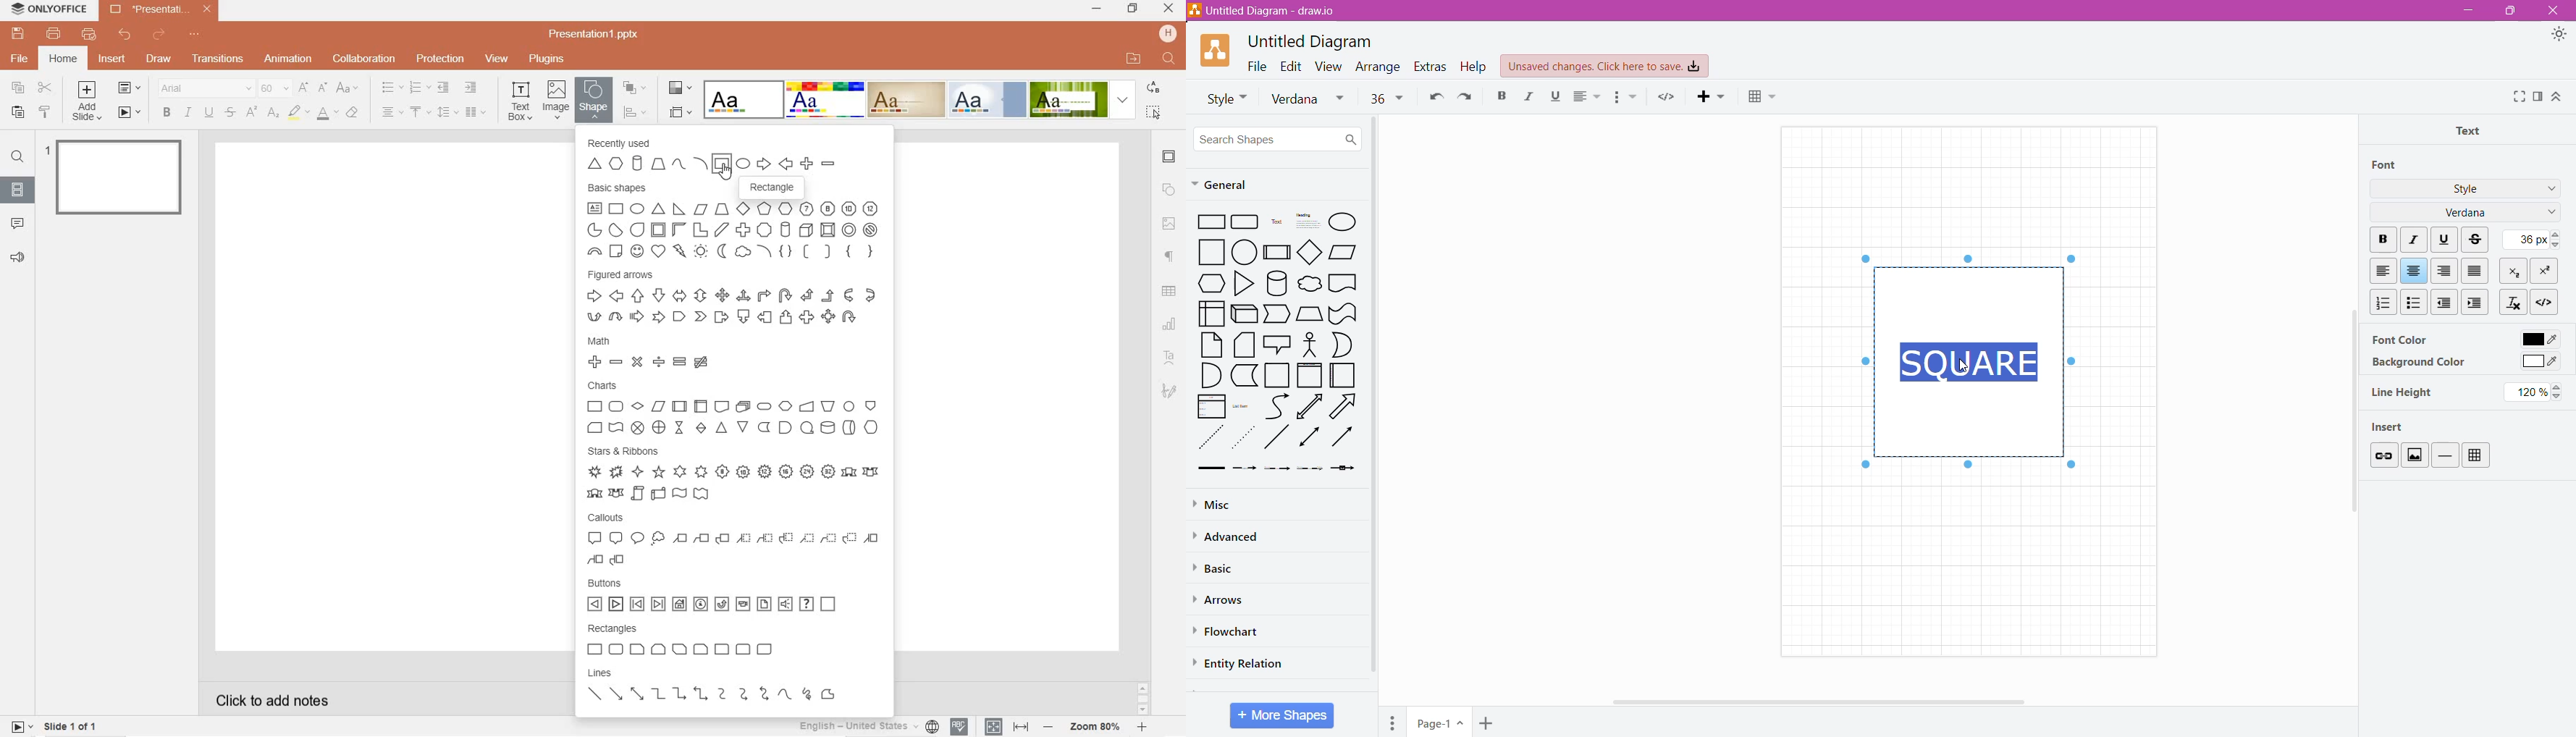  Describe the element at coordinates (603, 517) in the screenshot. I see `callouts` at that location.